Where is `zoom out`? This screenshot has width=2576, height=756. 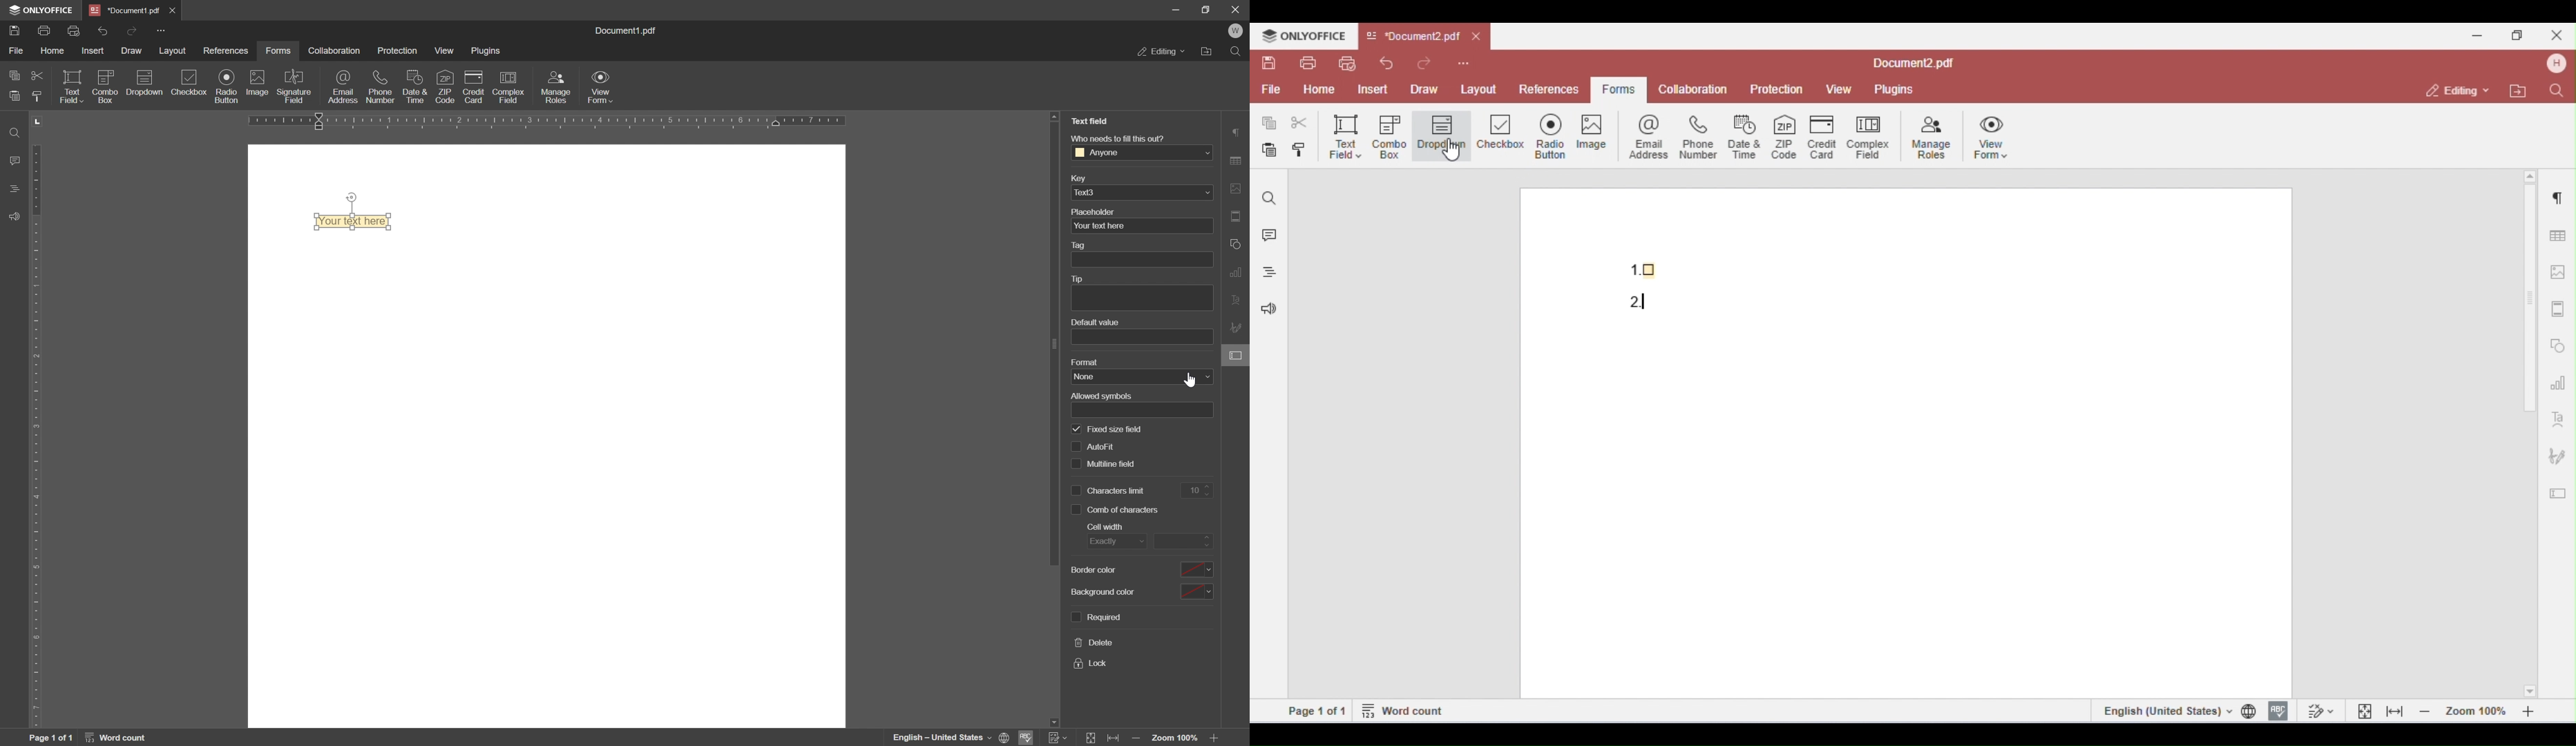 zoom out is located at coordinates (1137, 739).